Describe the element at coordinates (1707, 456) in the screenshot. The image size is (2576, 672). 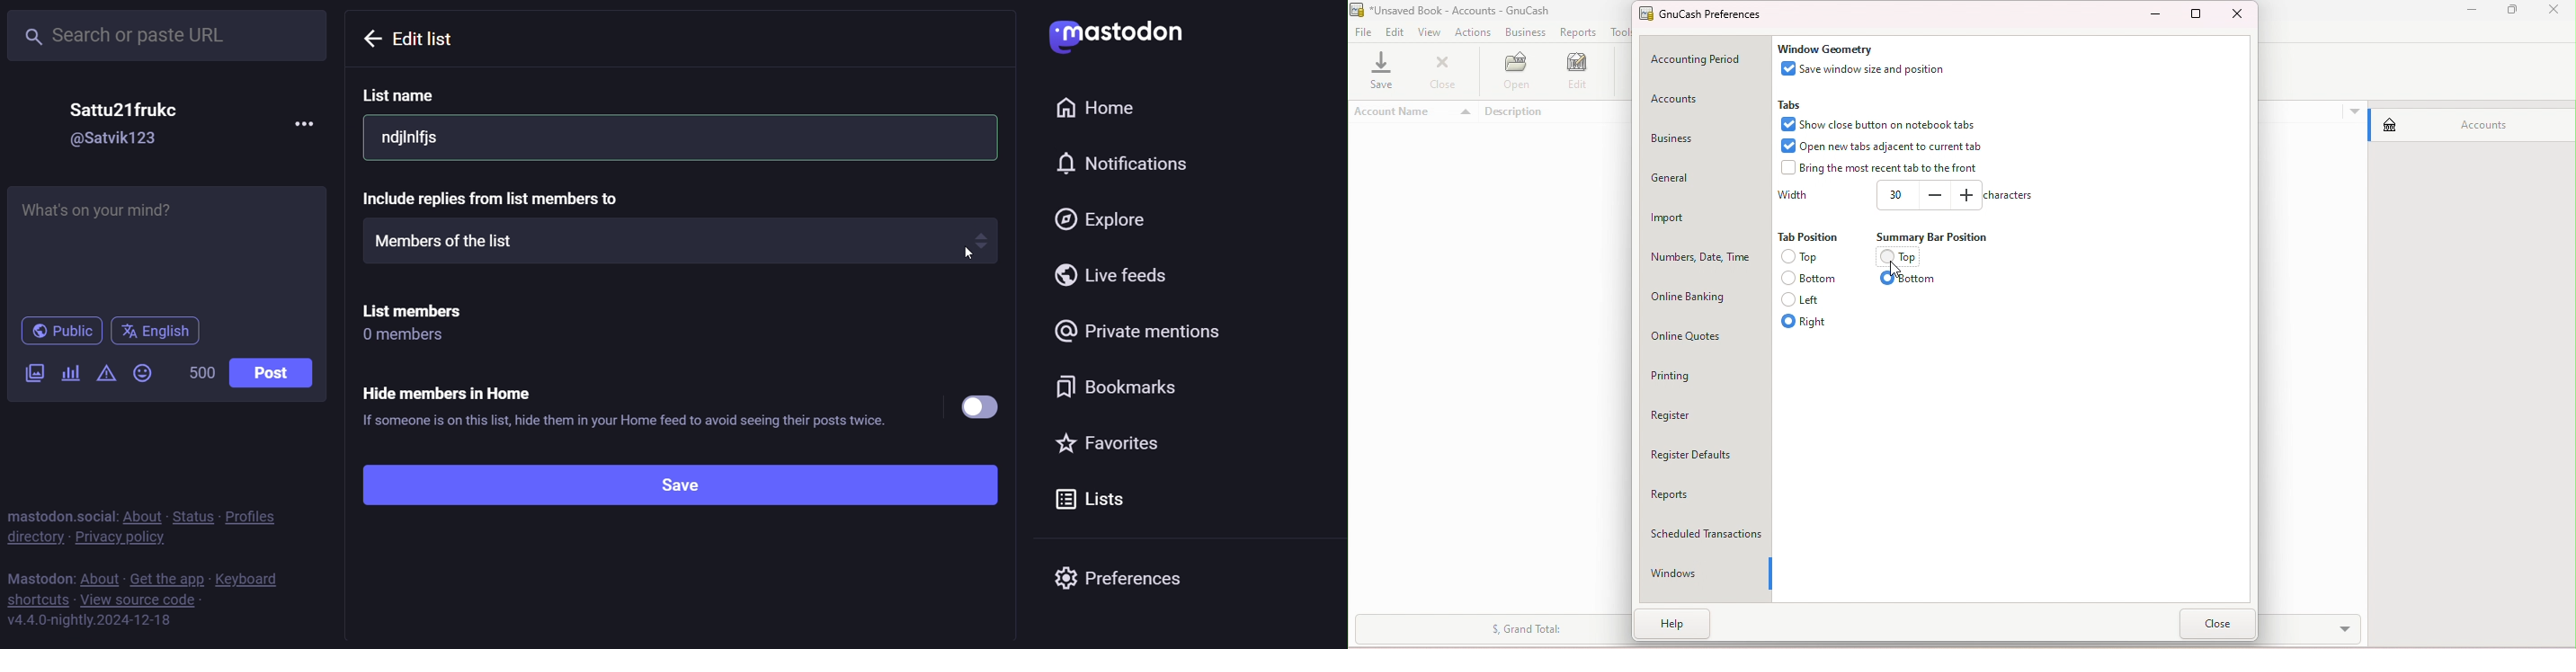
I see `Register defaults` at that location.